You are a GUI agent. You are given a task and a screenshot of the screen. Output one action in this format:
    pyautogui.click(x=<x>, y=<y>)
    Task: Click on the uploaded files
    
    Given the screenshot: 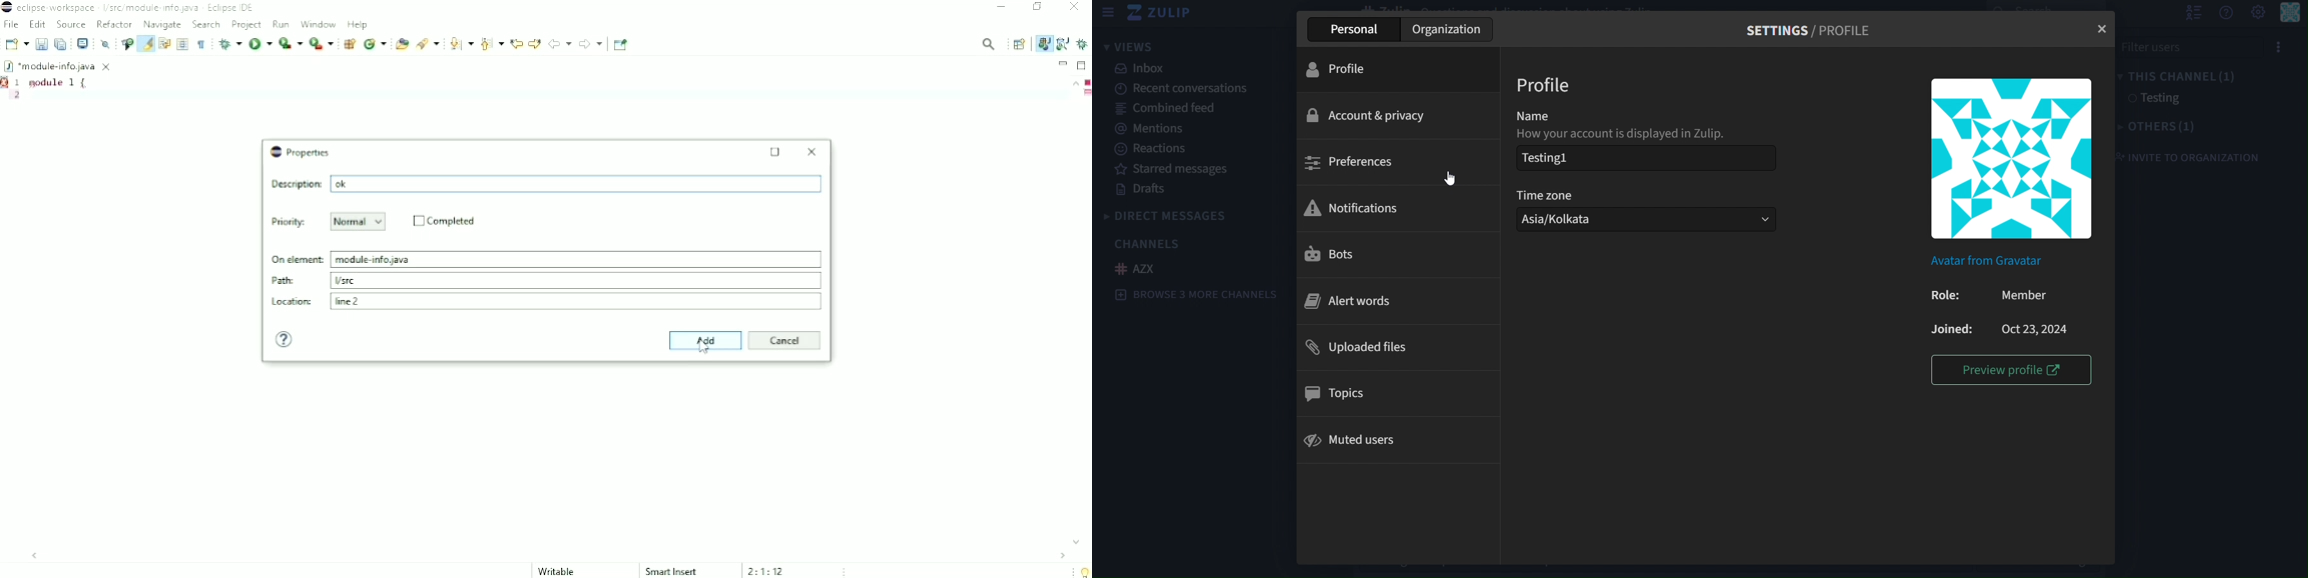 What is the action you would take?
    pyautogui.click(x=1361, y=345)
    